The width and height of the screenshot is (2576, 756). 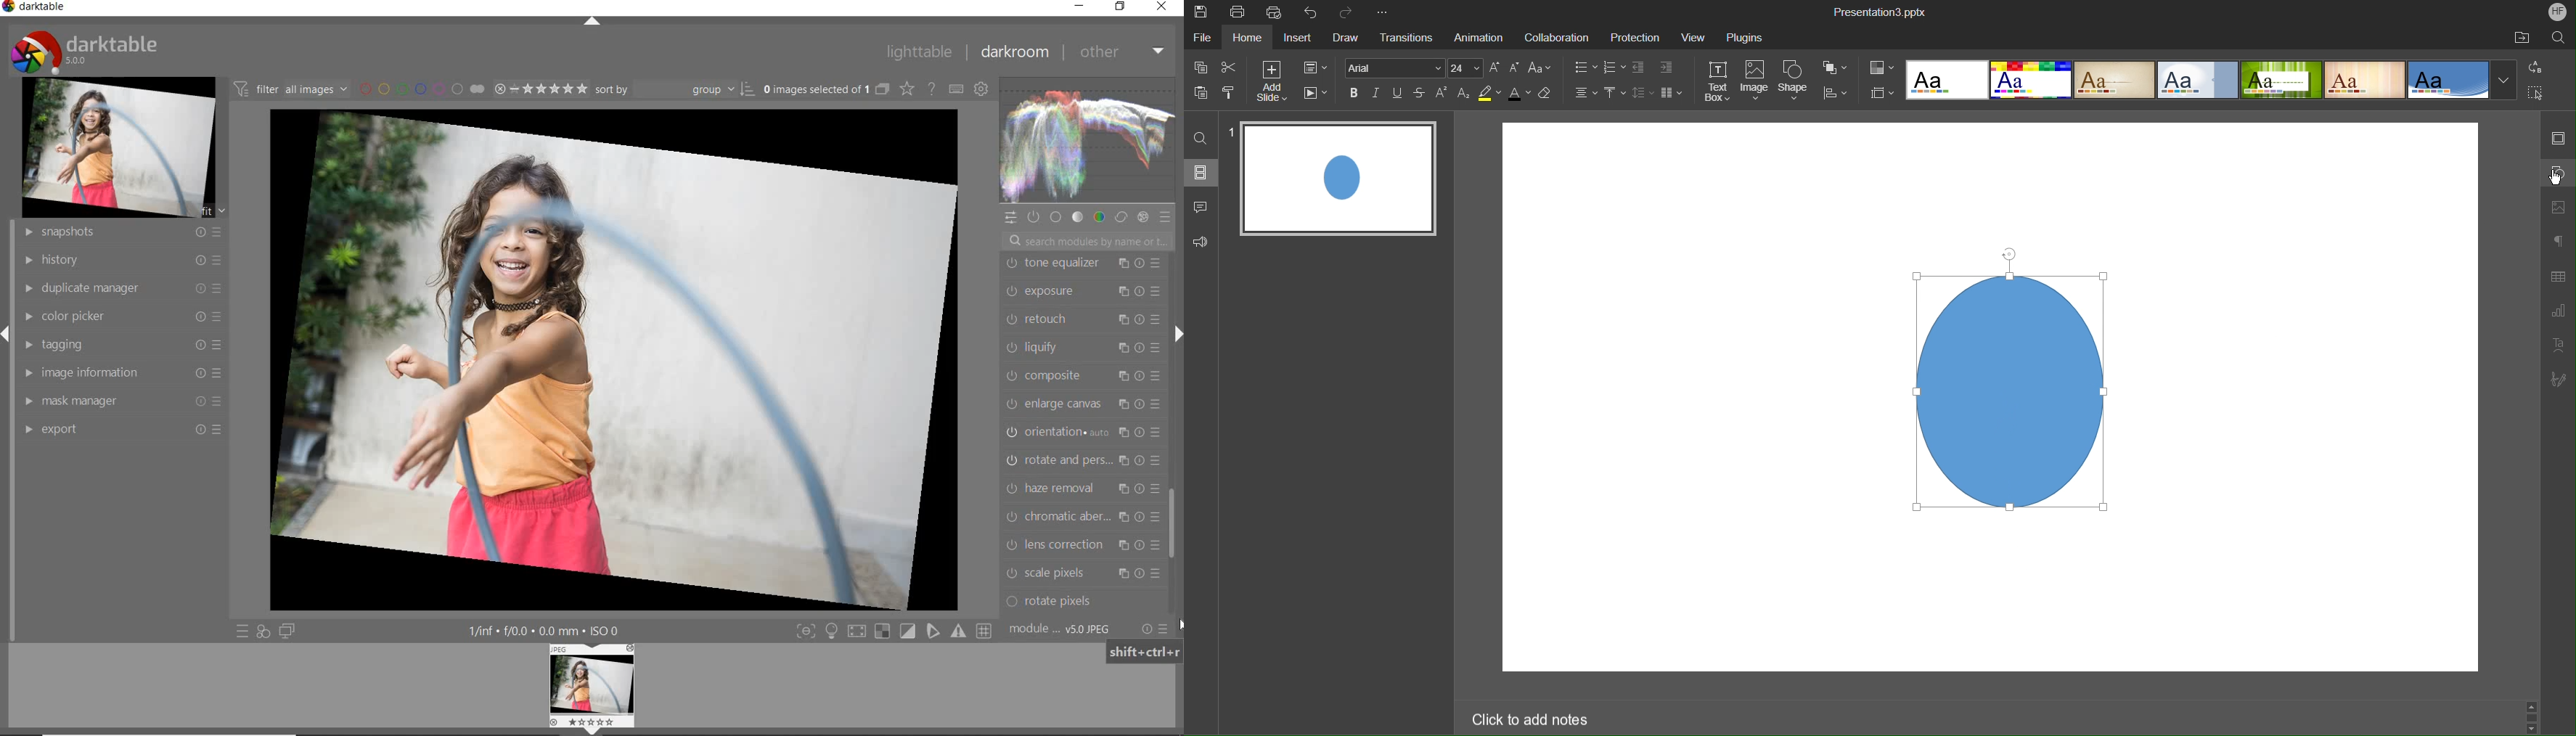 What do you see at coordinates (1166, 219) in the screenshot?
I see `preset ` at bounding box center [1166, 219].